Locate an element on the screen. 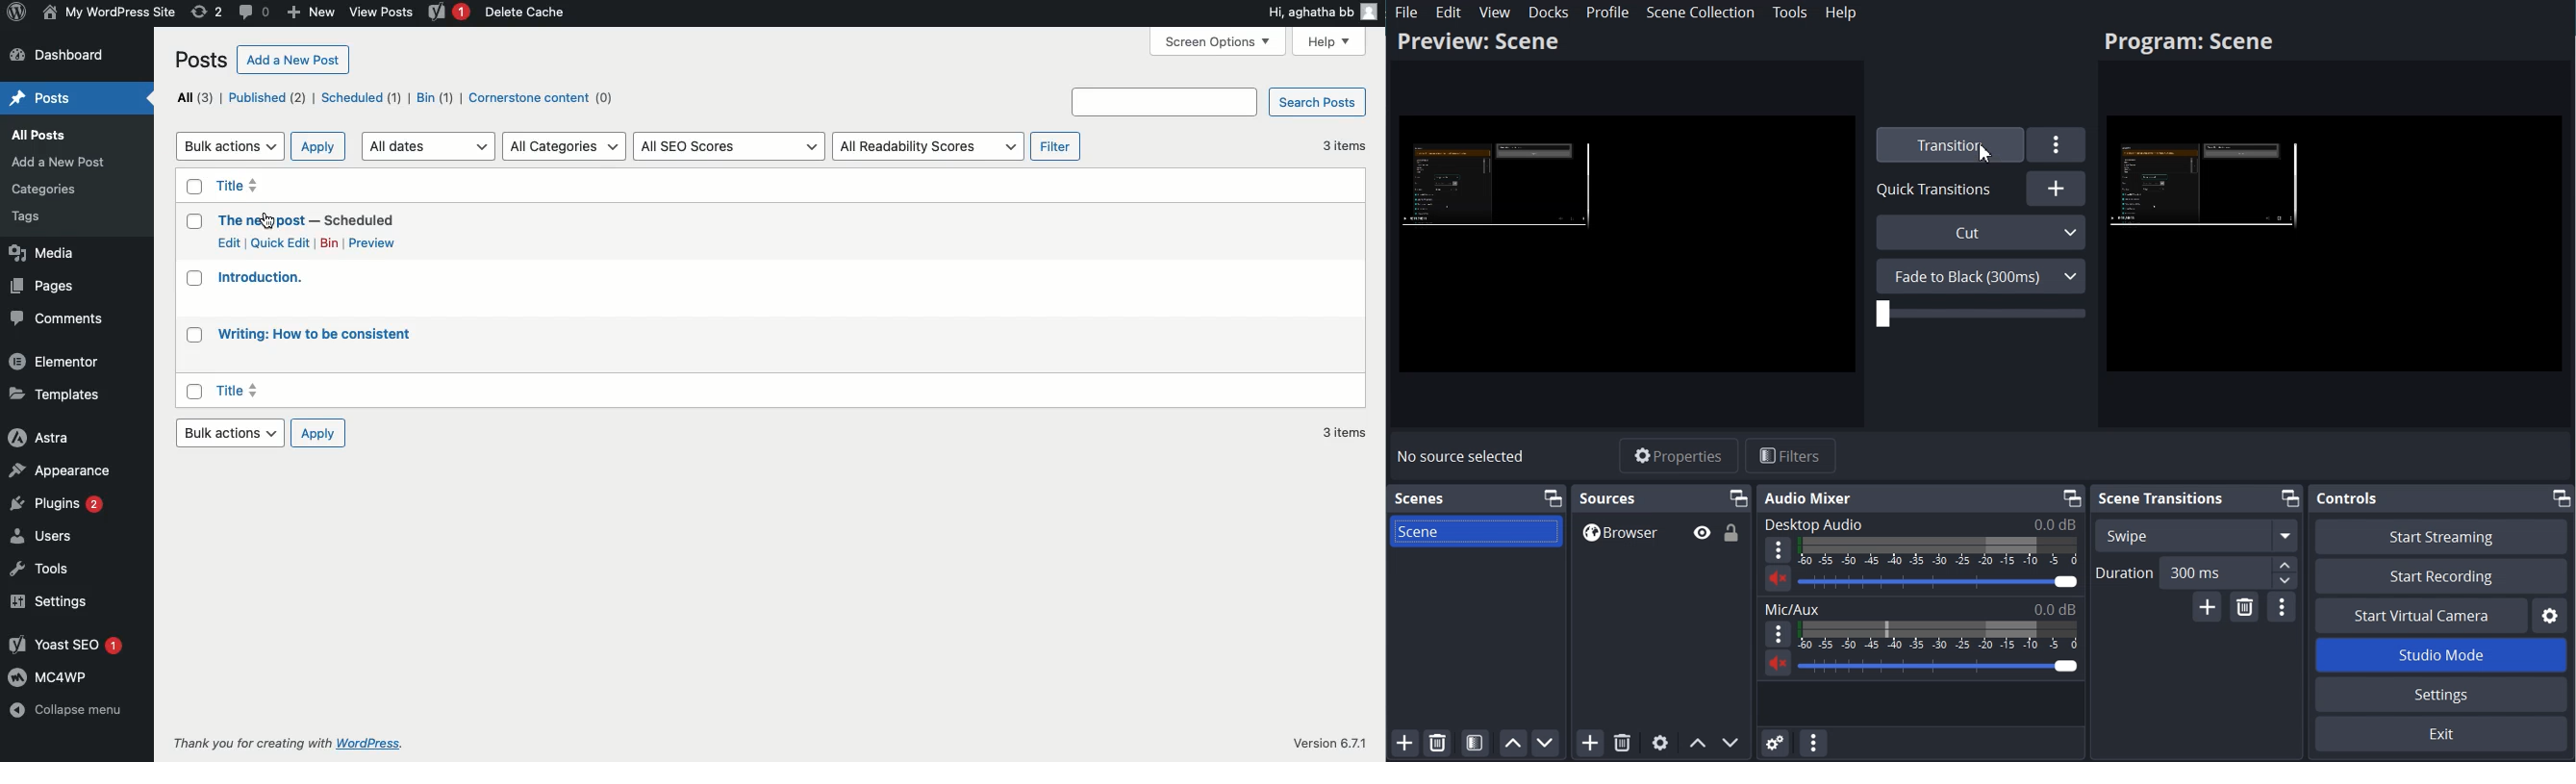 This screenshot has height=784, width=2576. Help is located at coordinates (1841, 12).